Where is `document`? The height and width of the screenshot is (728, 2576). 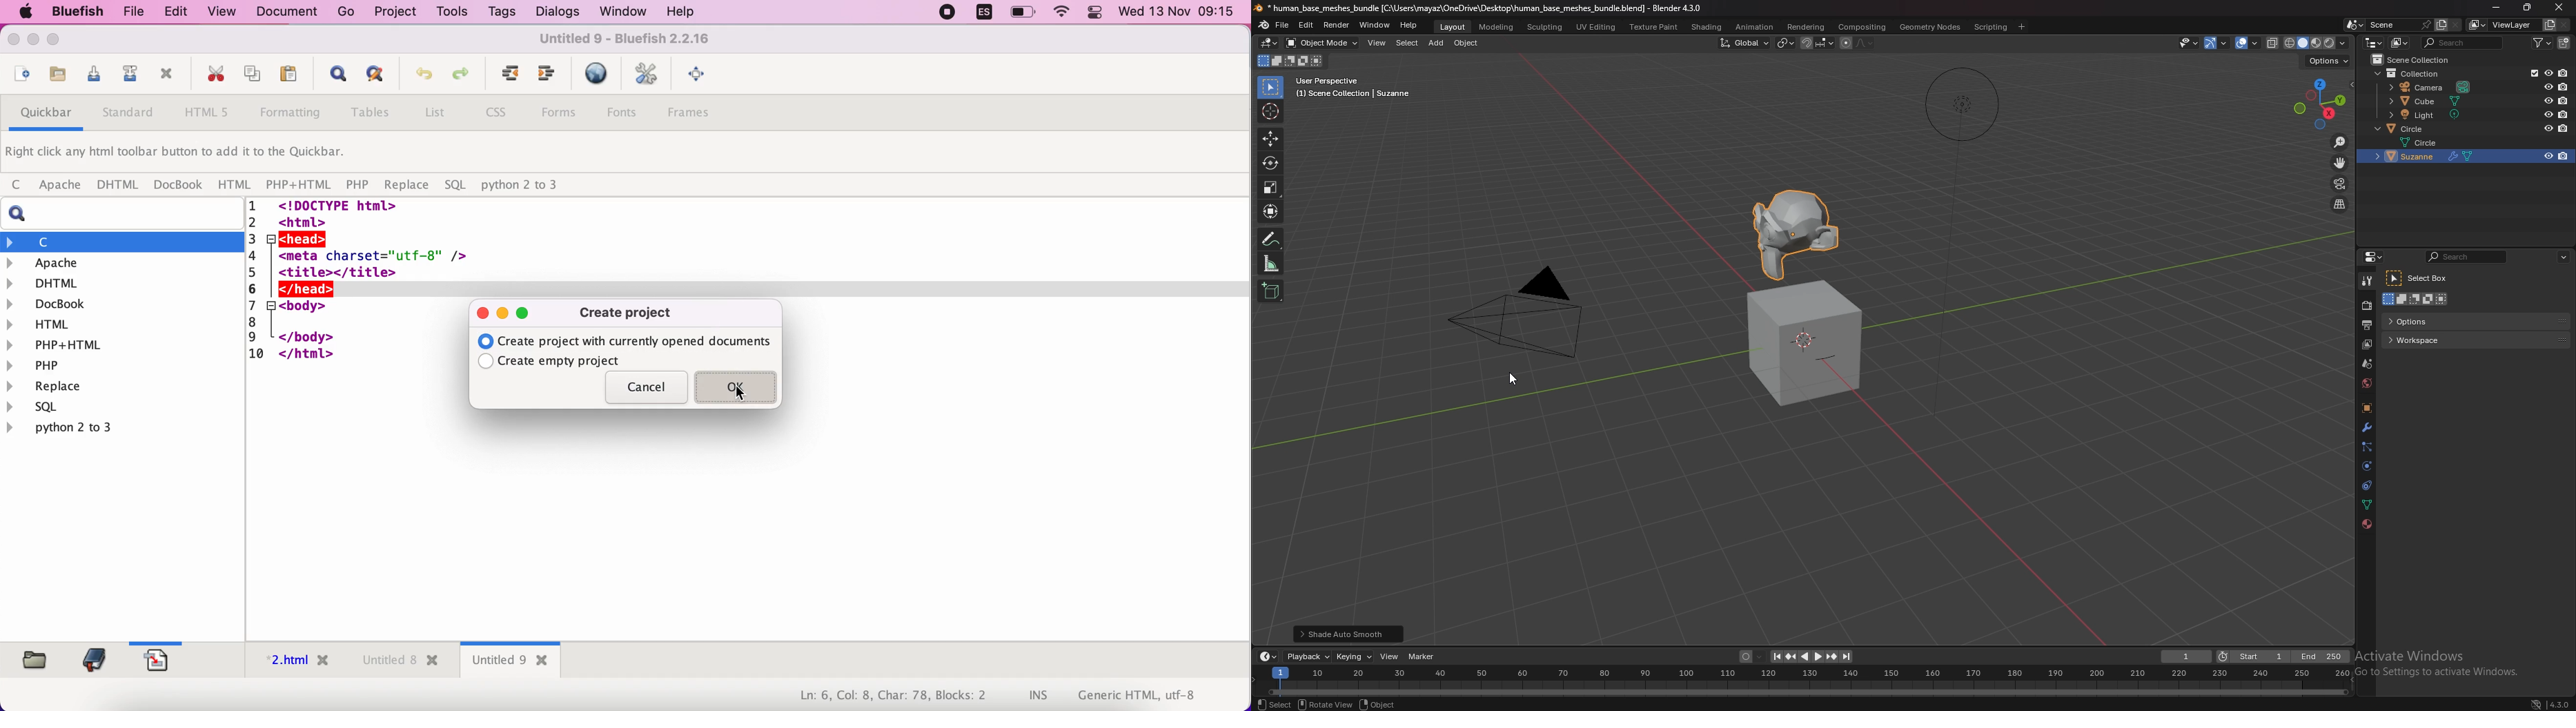
document is located at coordinates (290, 12).